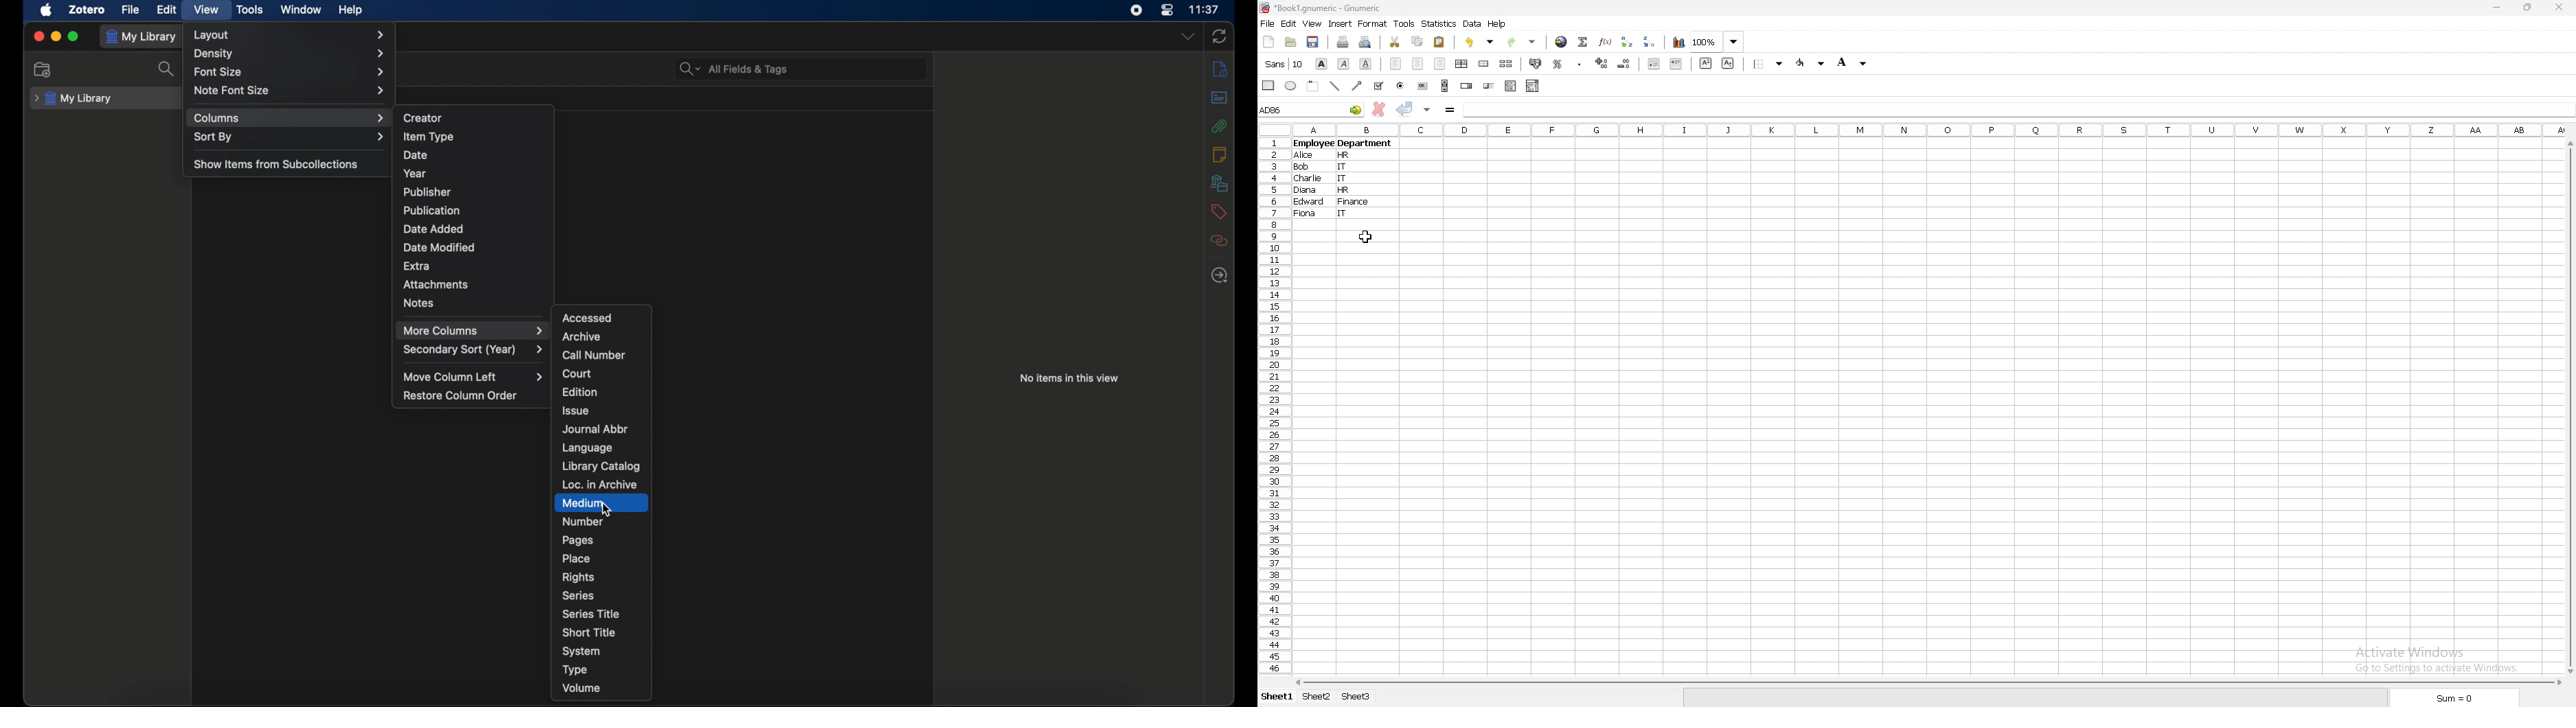  What do you see at coordinates (141, 37) in the screenshot?
I see `my library` at bounding box center [141, 37].